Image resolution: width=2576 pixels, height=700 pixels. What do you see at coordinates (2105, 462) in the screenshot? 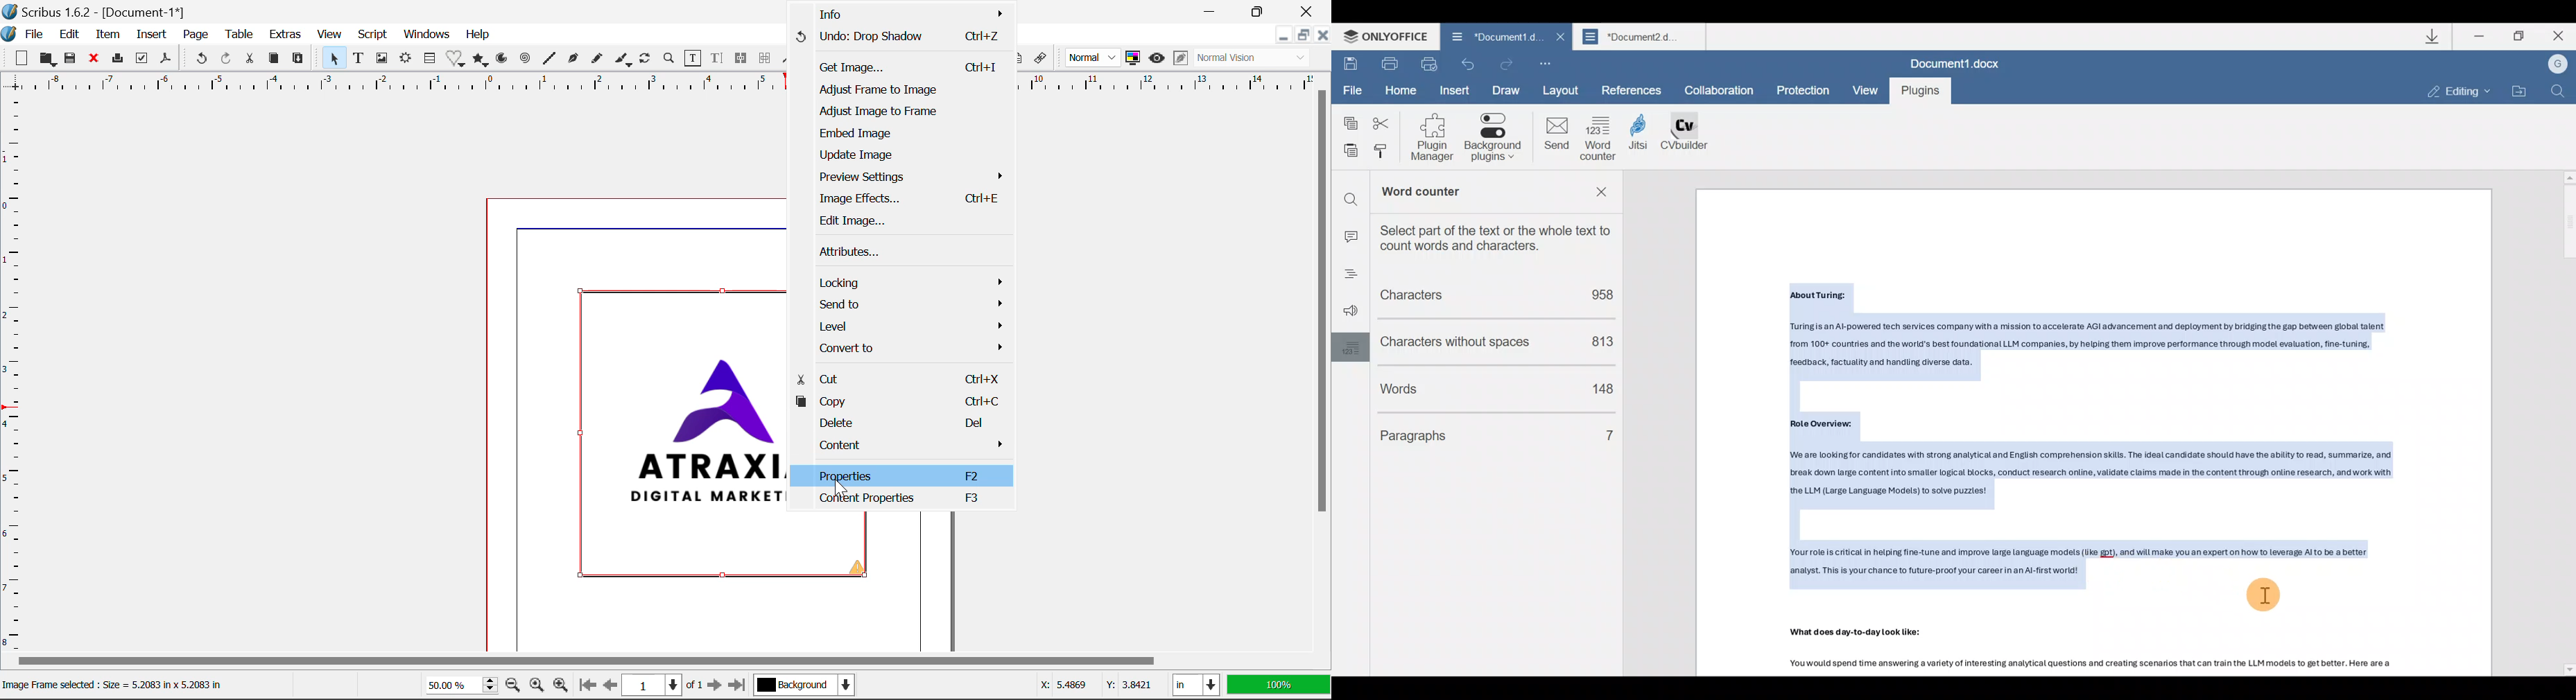
I see `Role Overview:

‘We are looking for candidates with strong analytical and English comprehension skills. The ideal candidate should have the ability to read, summarize, and
pra am oe sar gent otc ms iis lc te Ban 1g ear, ert
ne Lrg Longuage ios o steps]` at bounding box center [2105, 462].